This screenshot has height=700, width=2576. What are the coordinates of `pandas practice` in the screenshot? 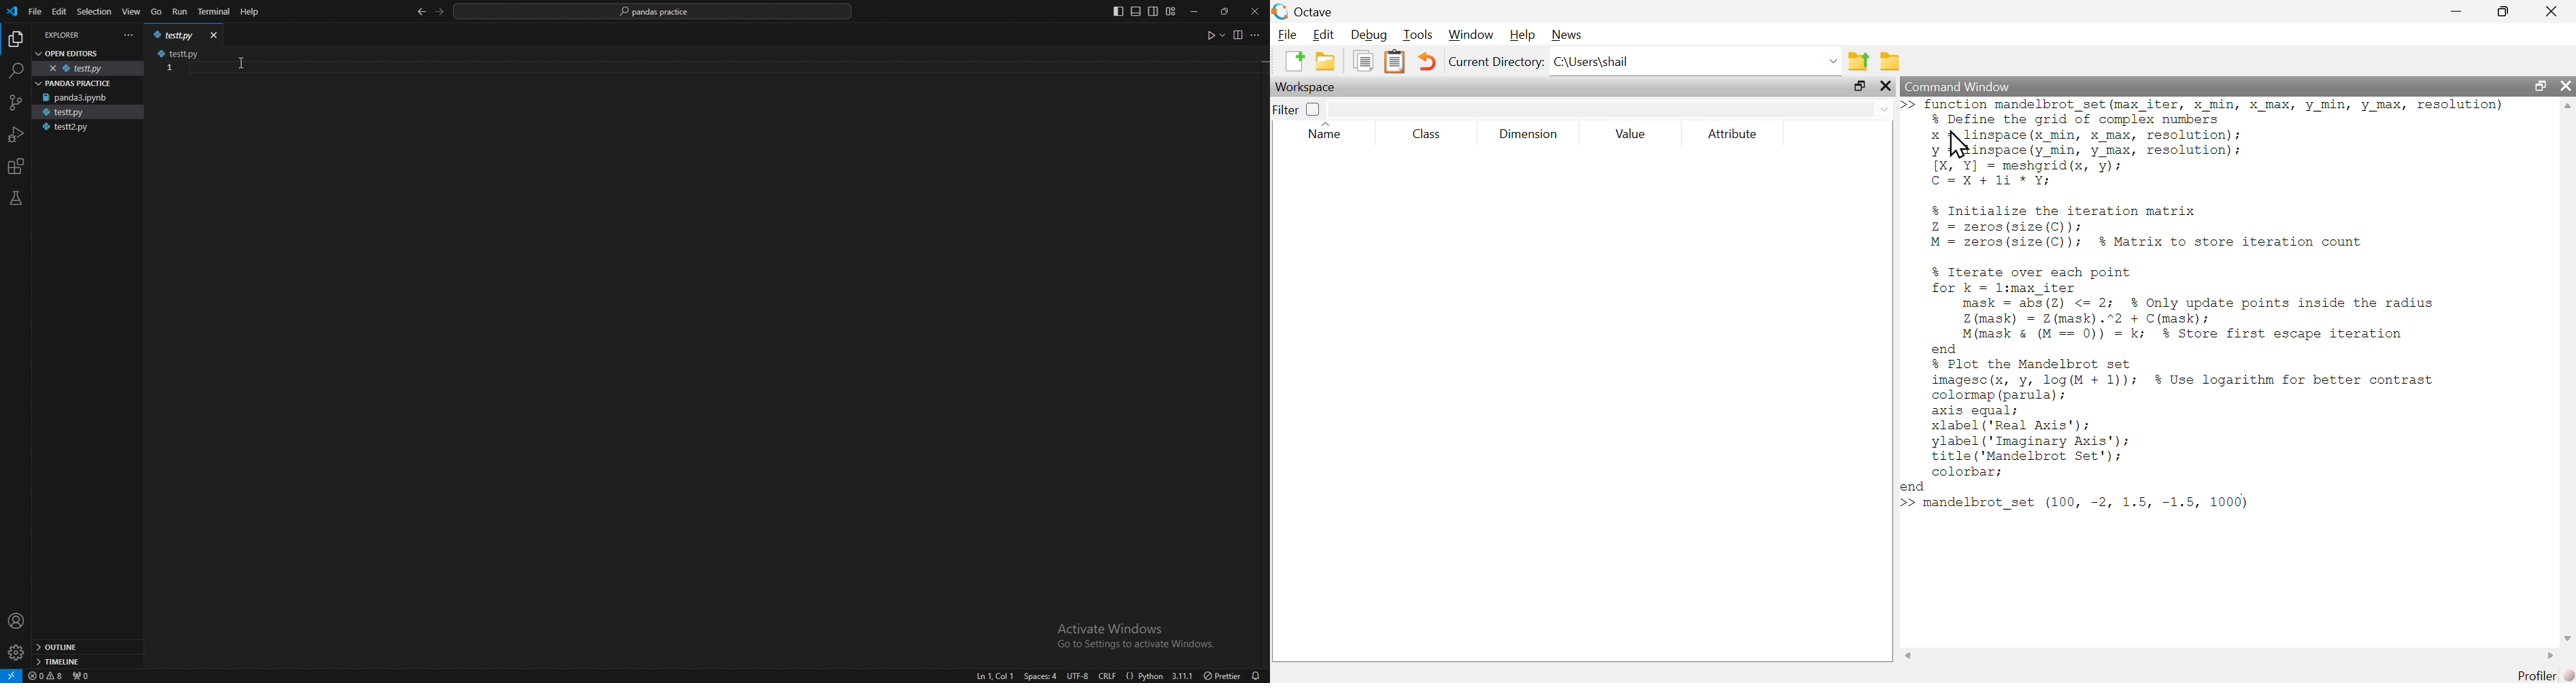 It's located at (654, 12).